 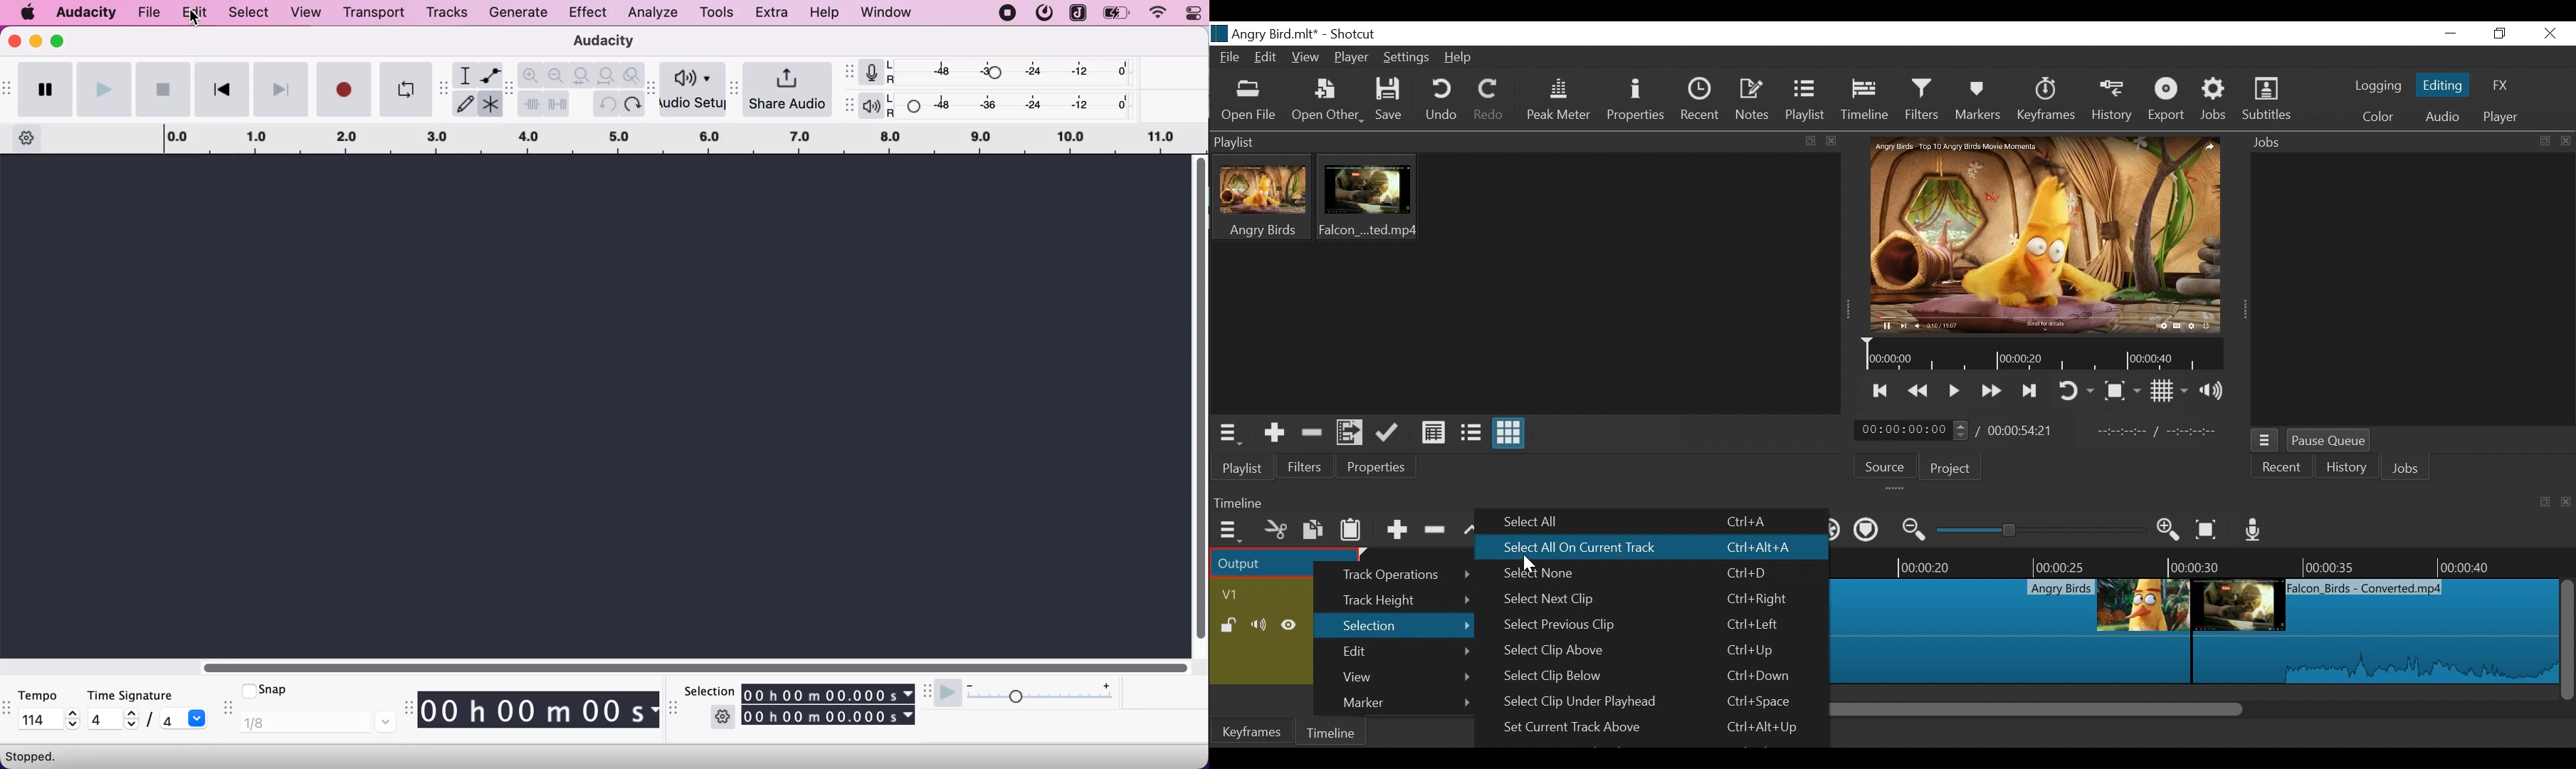 What do you see at coordinates (87, 11) in the screenshot?
I see `audacity` at bounding box center [87, 11].